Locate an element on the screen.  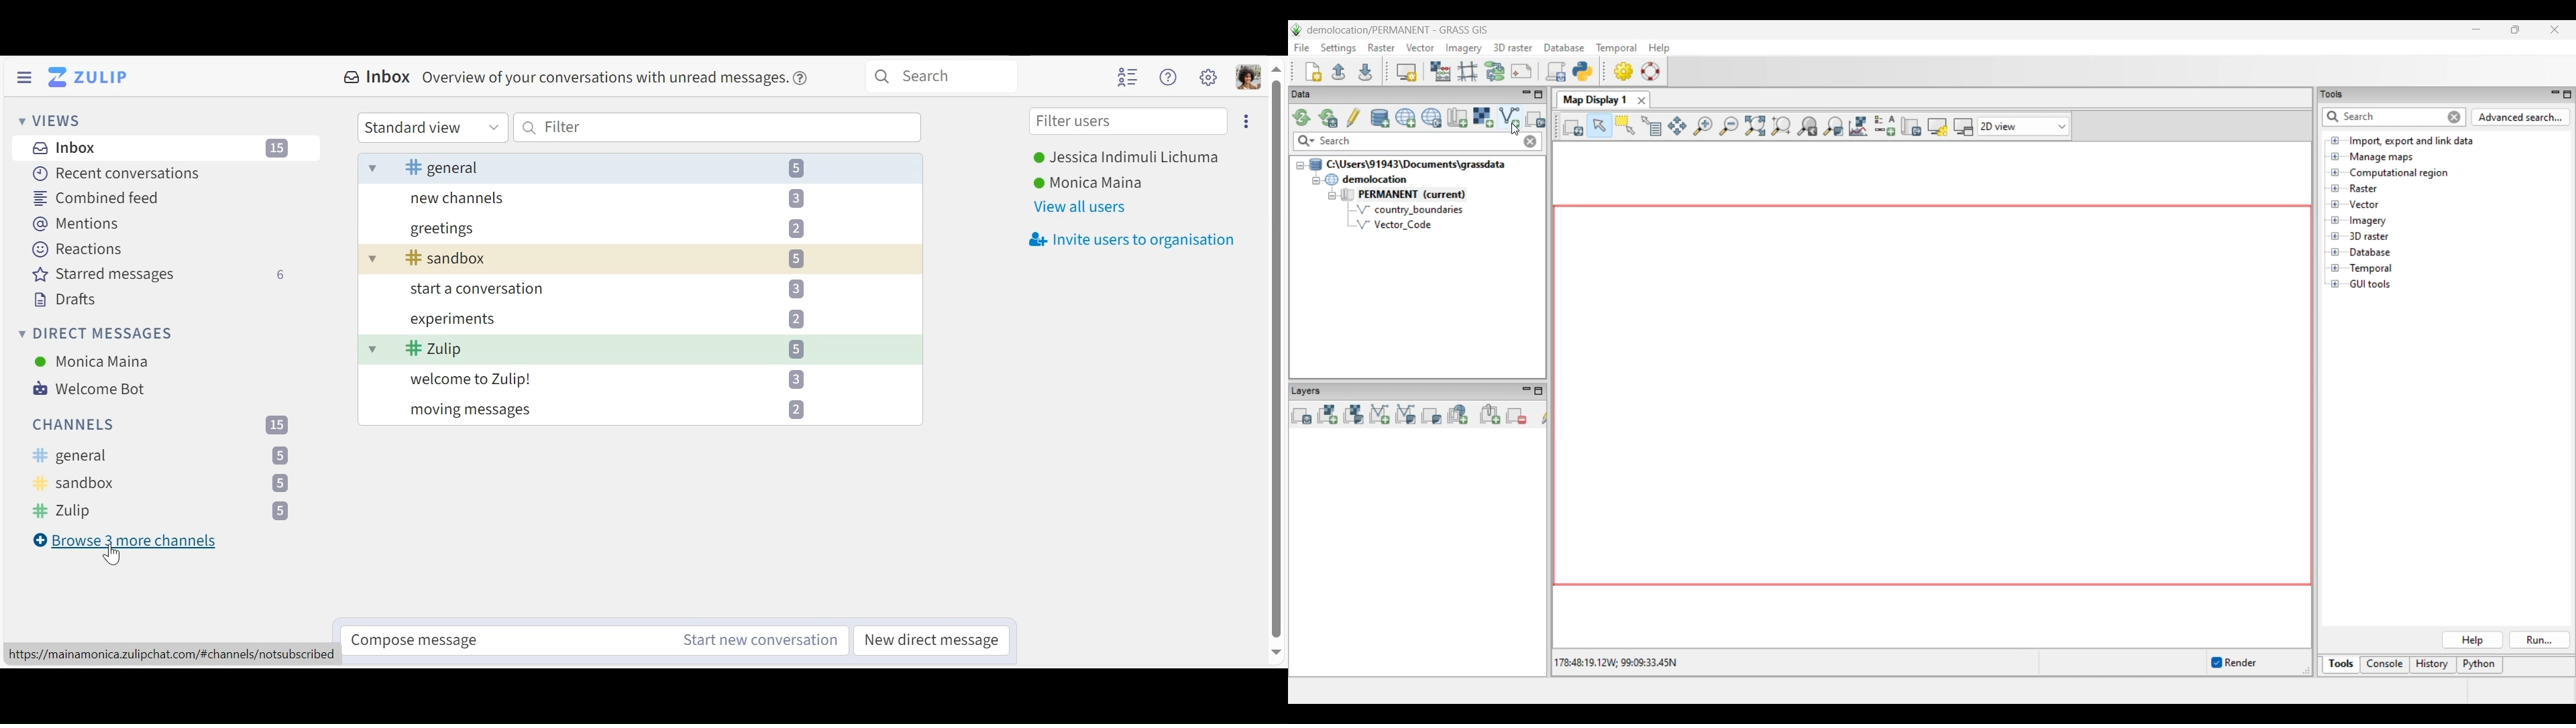
inbox unread messages is located at coordinates (649, 200).